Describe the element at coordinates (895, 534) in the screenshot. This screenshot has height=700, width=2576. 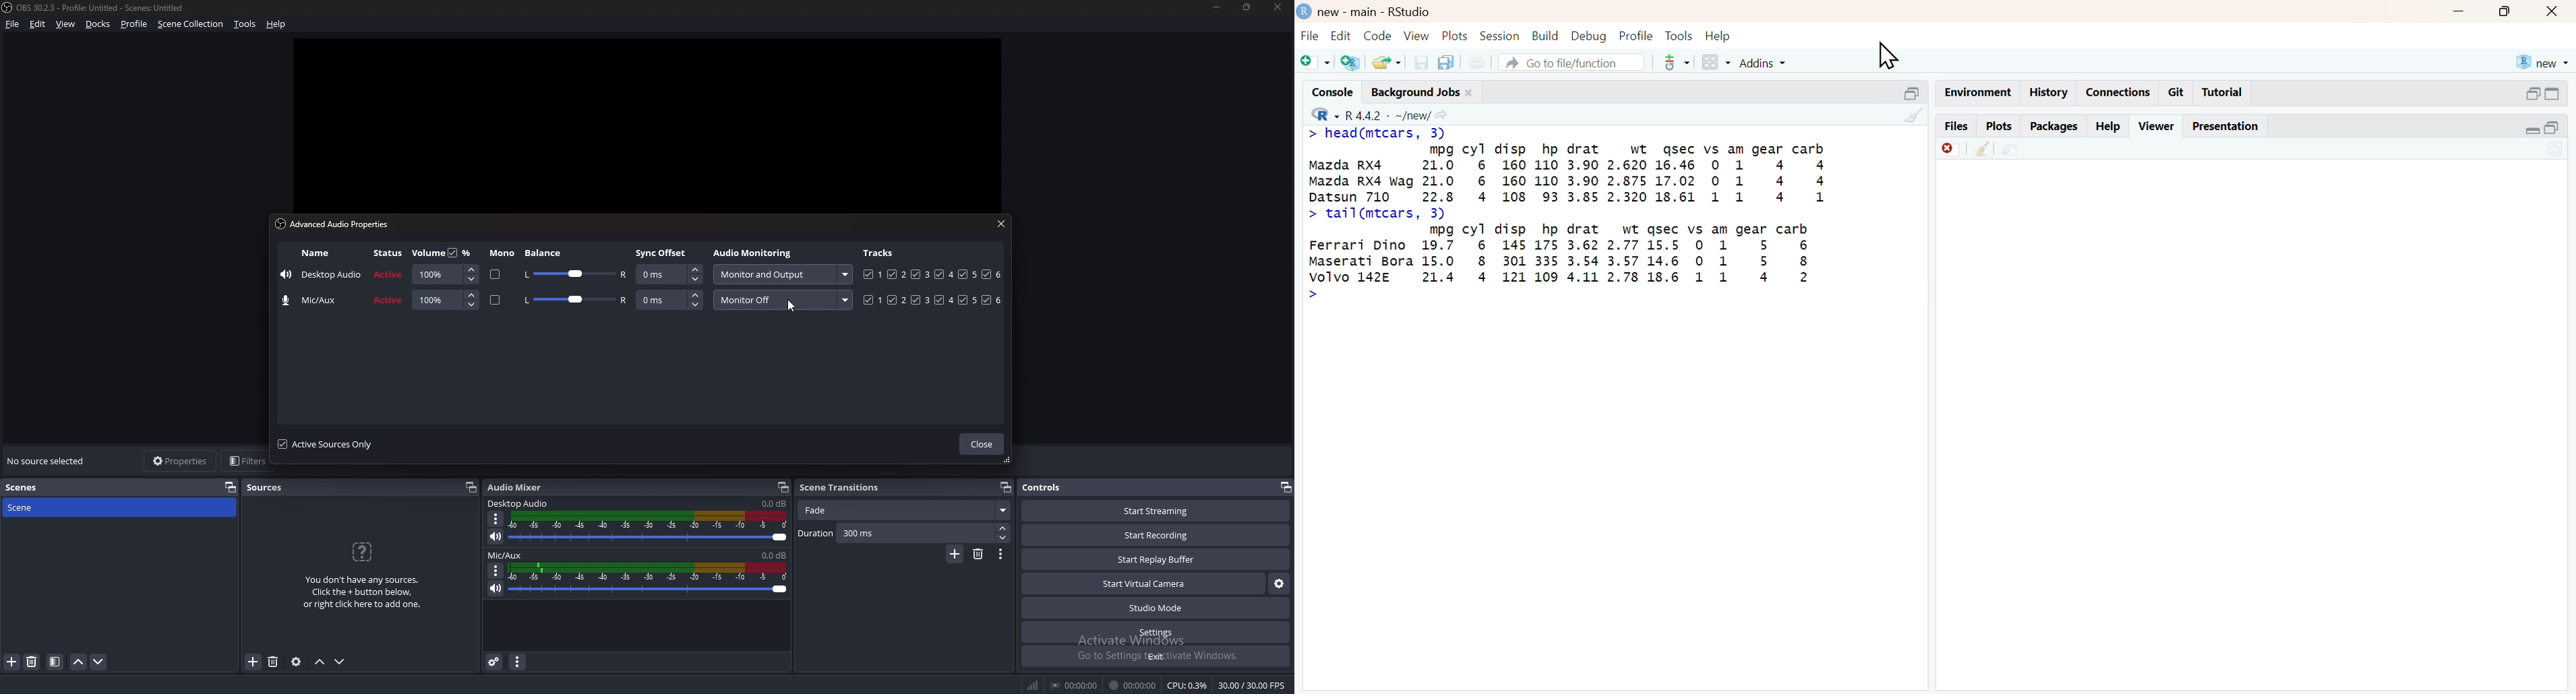
I see `duration` at that location.